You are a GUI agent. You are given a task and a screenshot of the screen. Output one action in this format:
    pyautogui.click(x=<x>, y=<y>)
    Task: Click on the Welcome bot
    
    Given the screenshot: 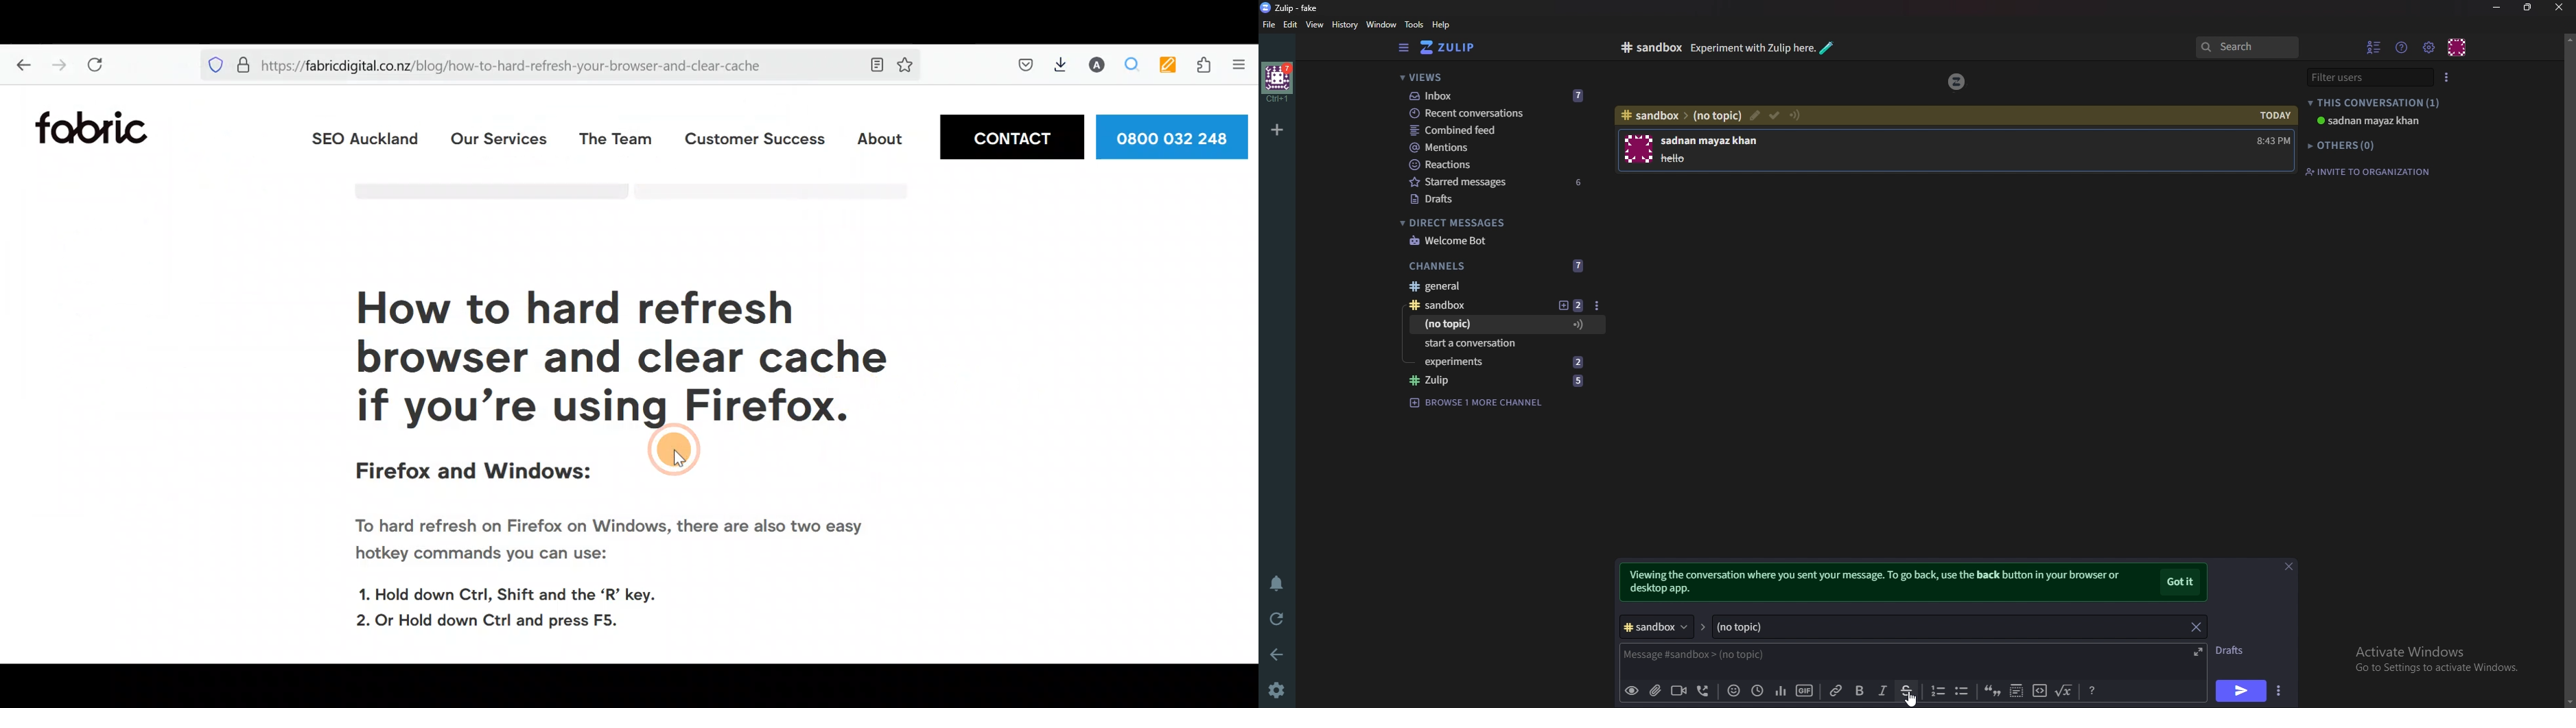 What is the action you would take?
    pyautogui.click(x=1497, y=240)
    